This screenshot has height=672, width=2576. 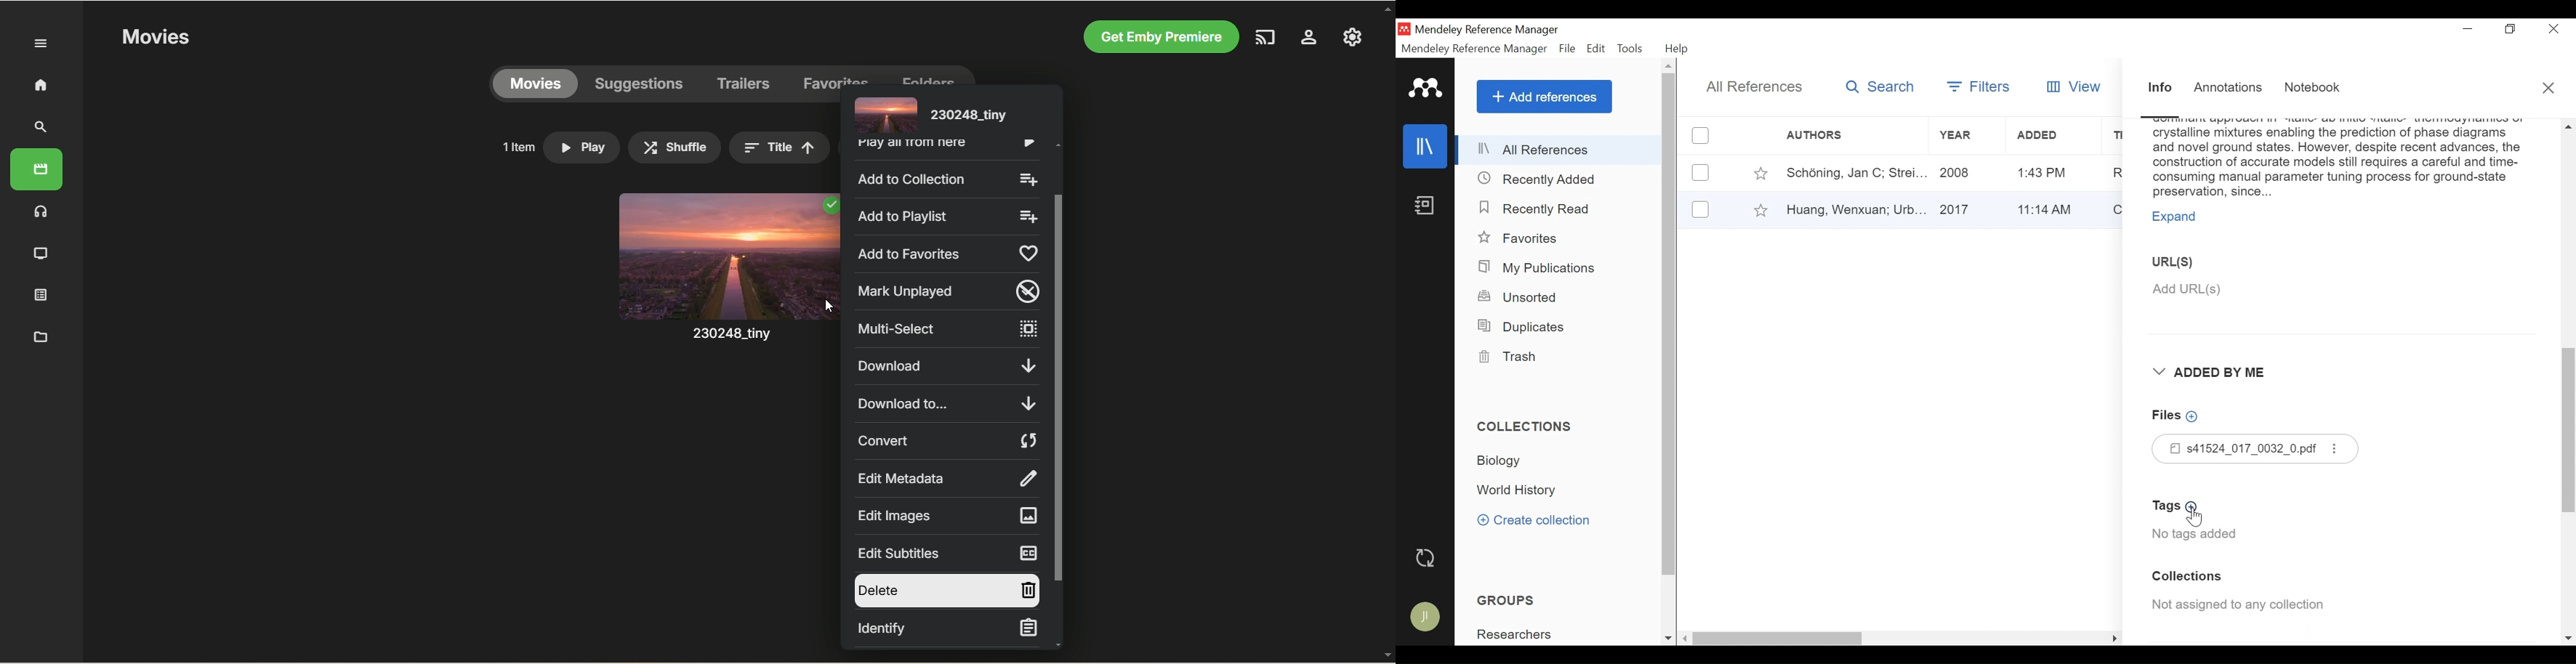 I want to click on Help, so click(x=1678, y=50).